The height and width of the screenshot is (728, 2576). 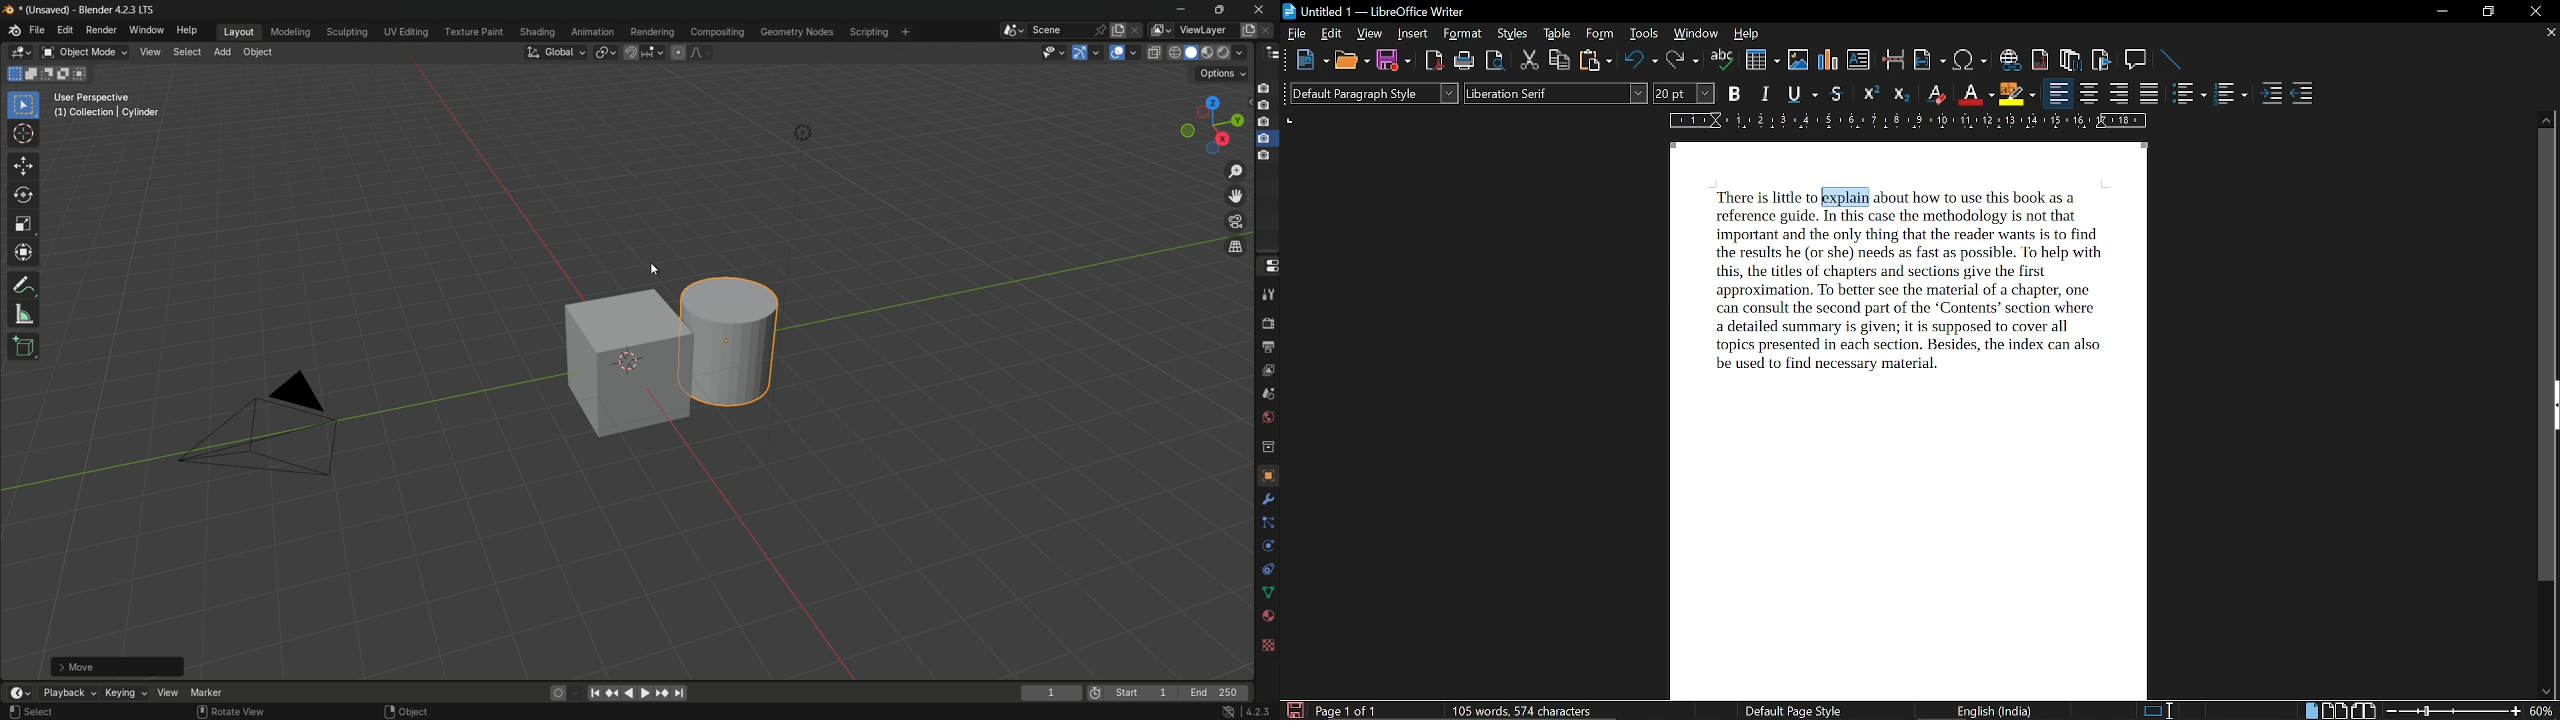 I want to click on camera, so click(x=257, y=422).